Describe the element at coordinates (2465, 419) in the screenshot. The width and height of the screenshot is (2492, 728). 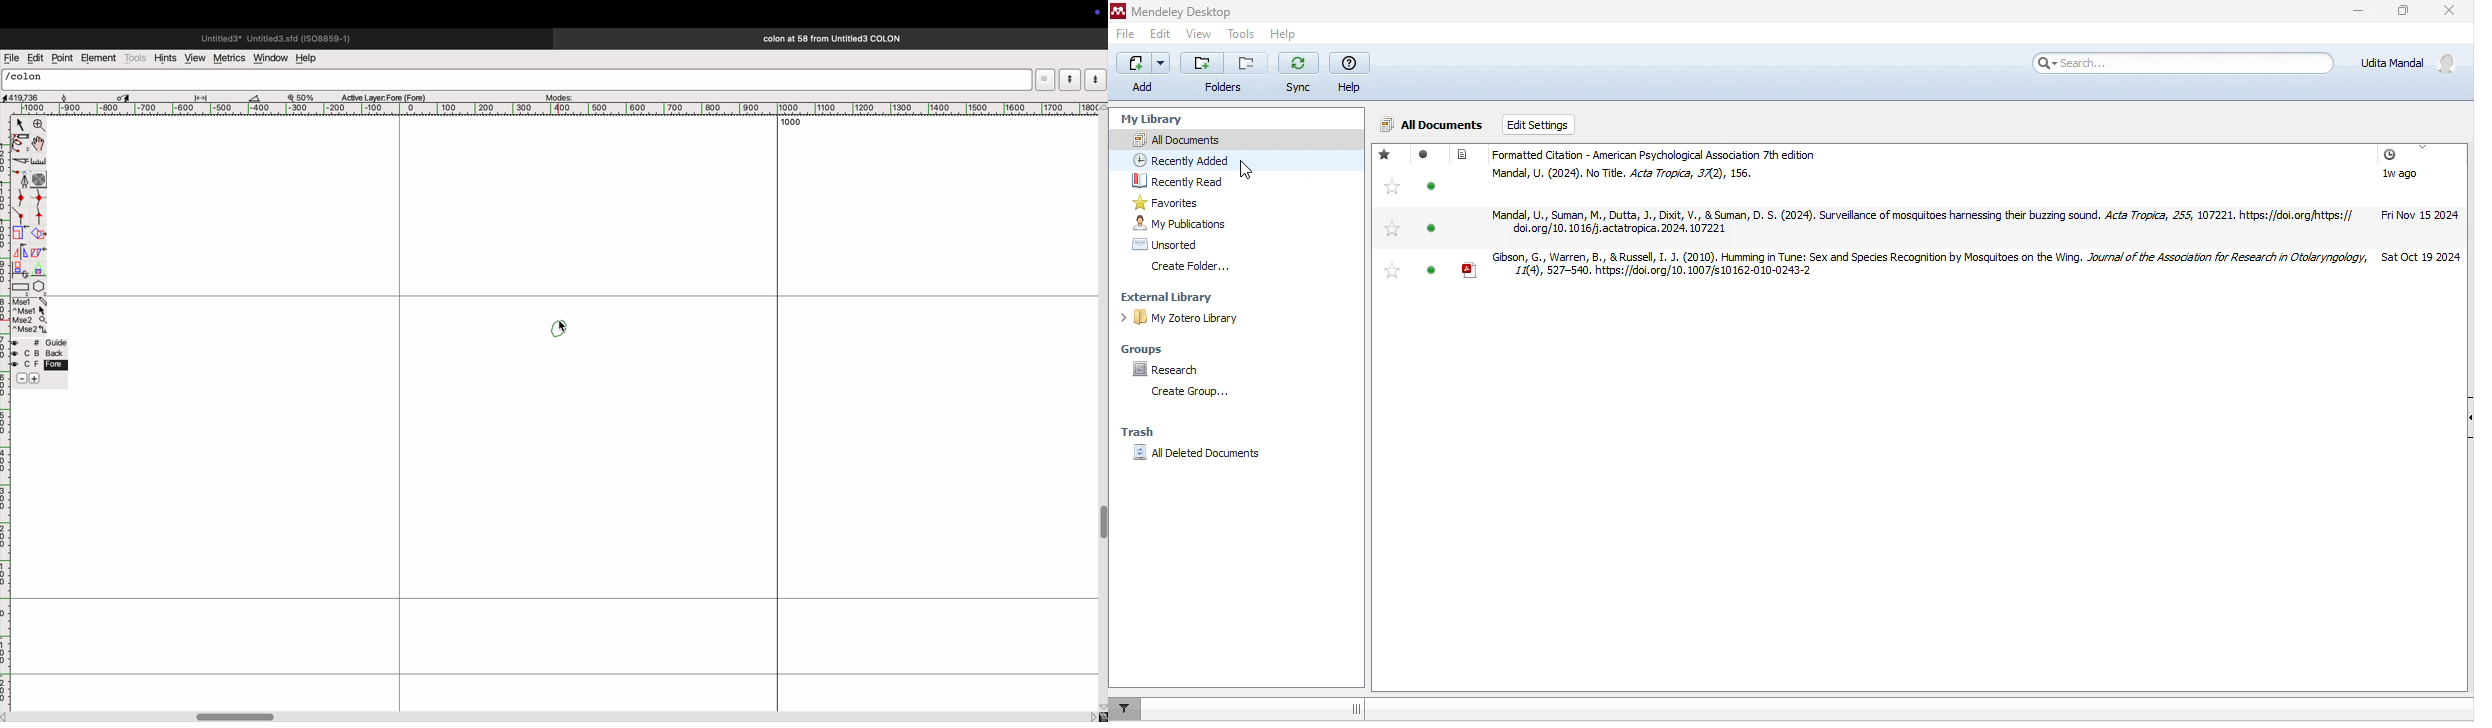
I see `hide` at that location.